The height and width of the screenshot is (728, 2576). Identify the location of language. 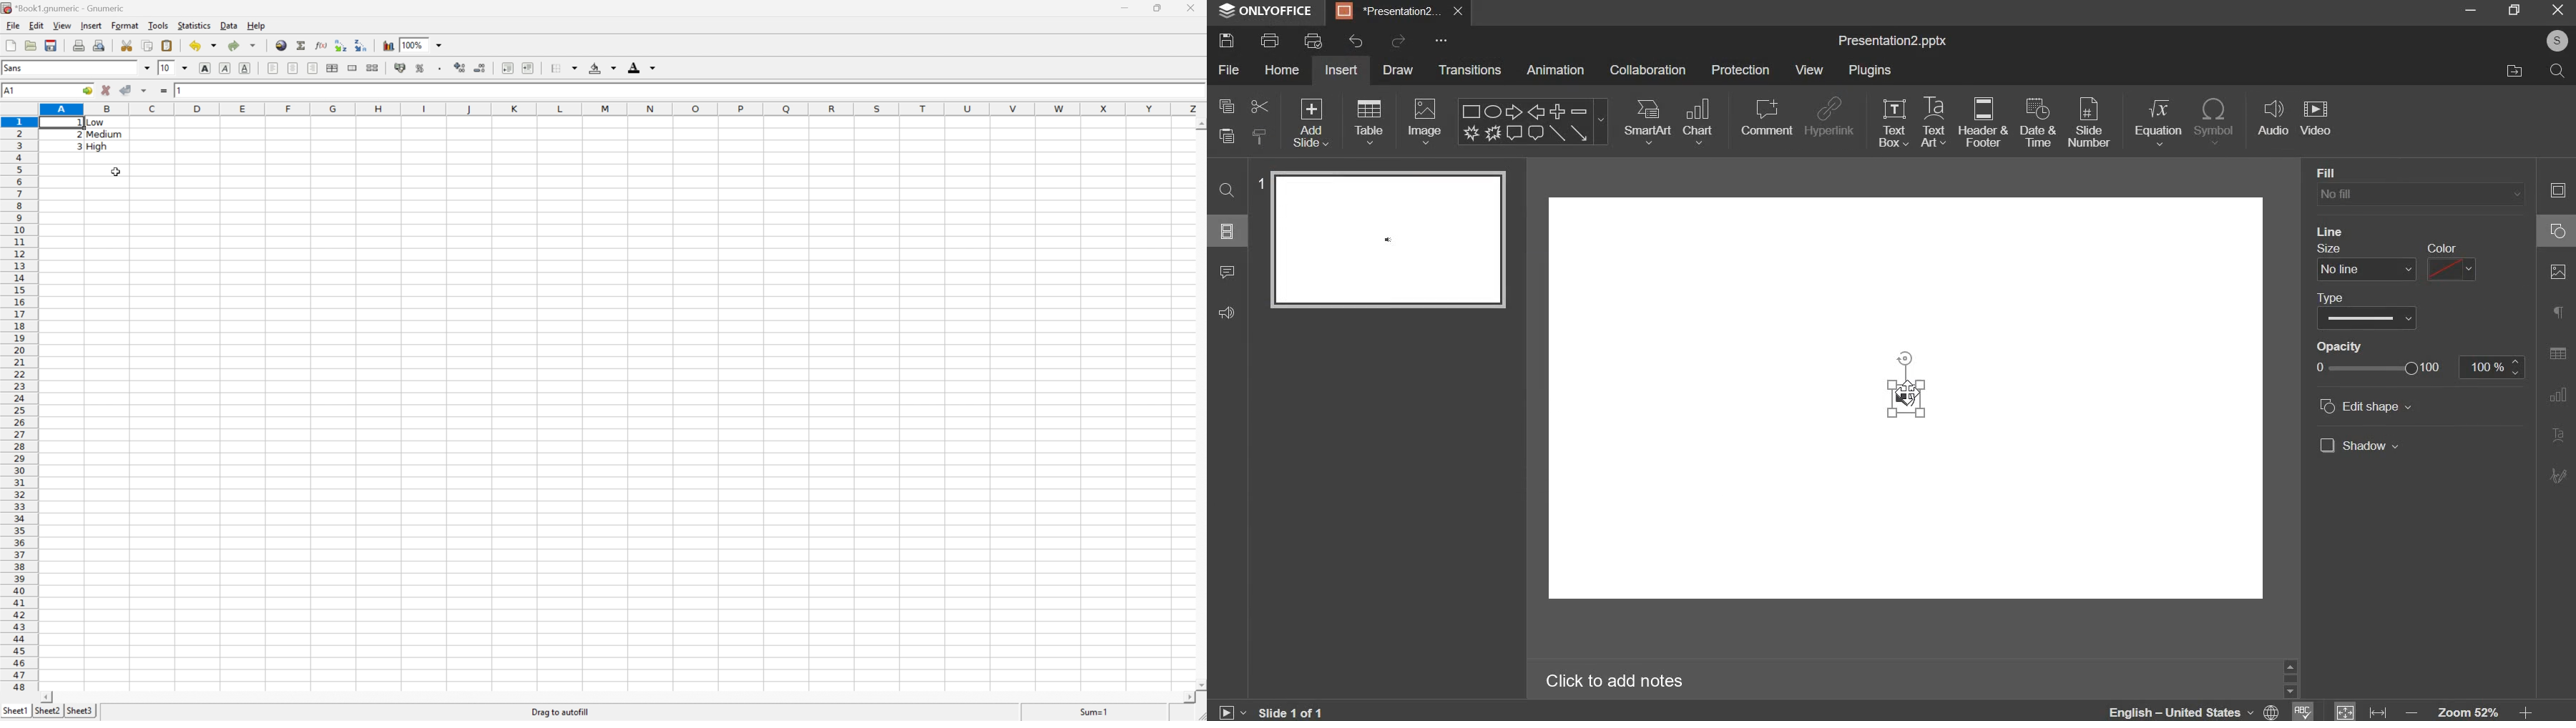
(2191, 711).